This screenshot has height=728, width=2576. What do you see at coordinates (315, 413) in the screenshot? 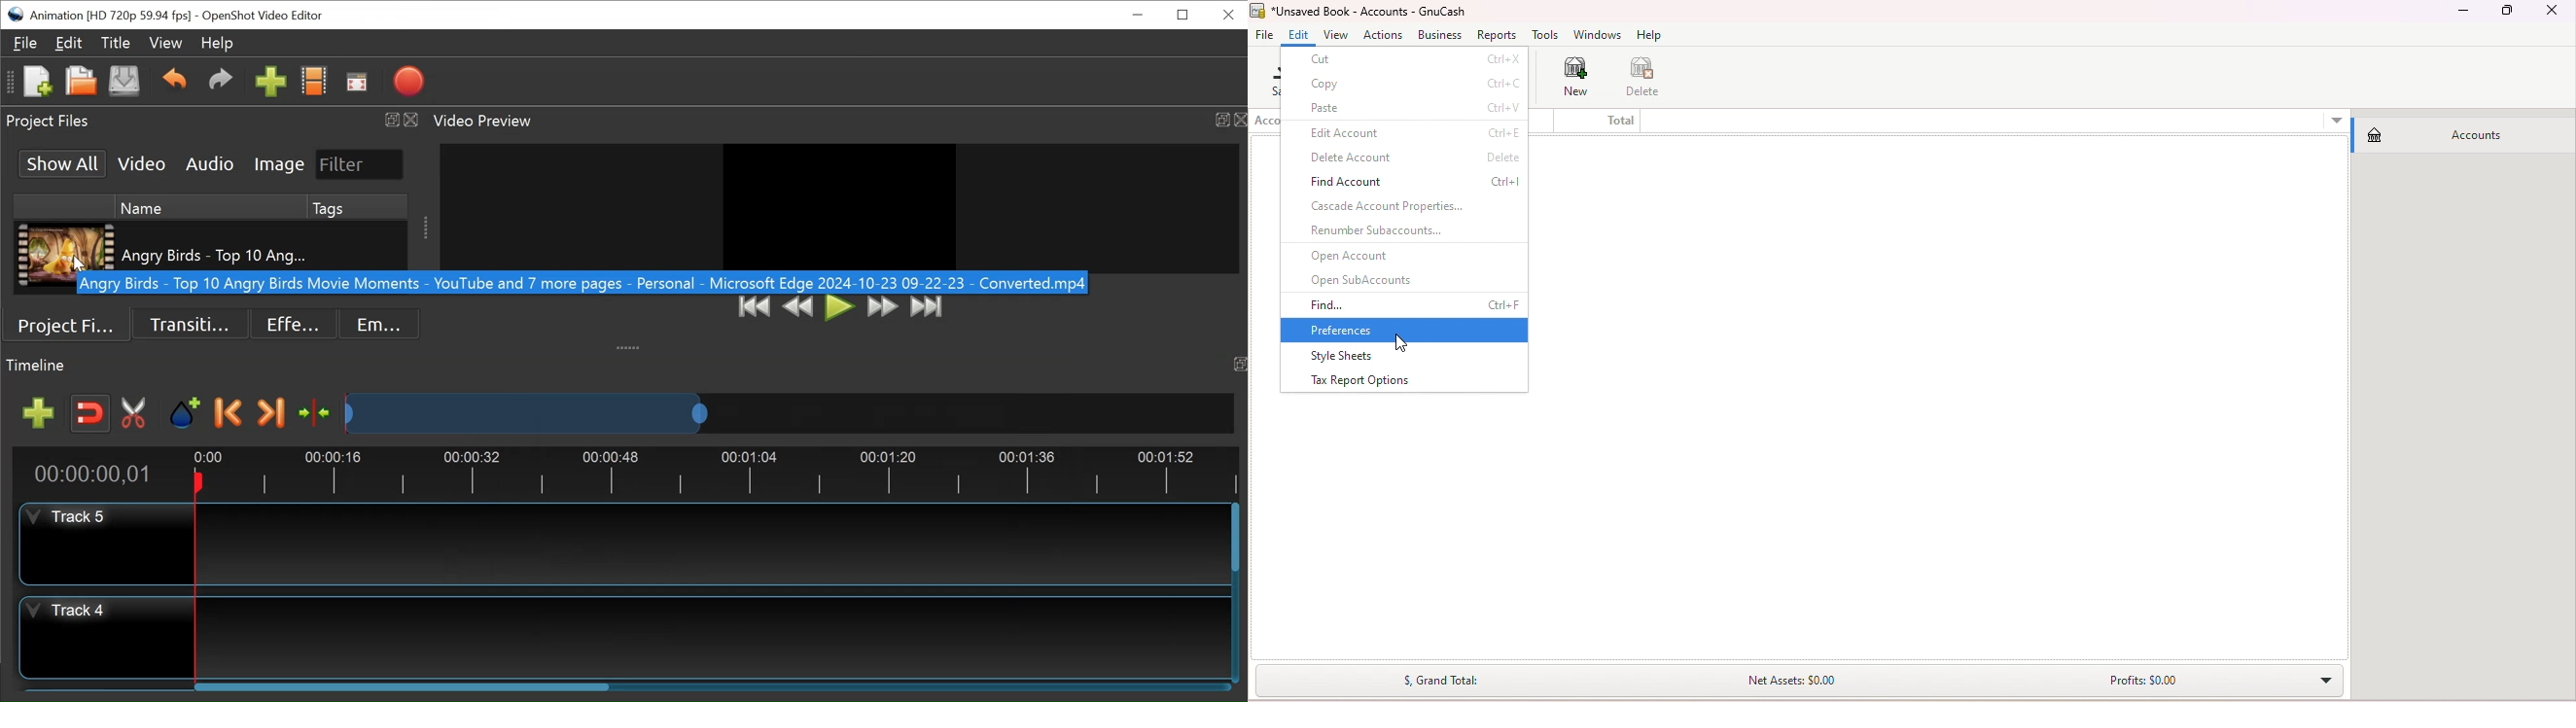
I see `Center the timeline on the playhead` at bounding box center [315, 413].